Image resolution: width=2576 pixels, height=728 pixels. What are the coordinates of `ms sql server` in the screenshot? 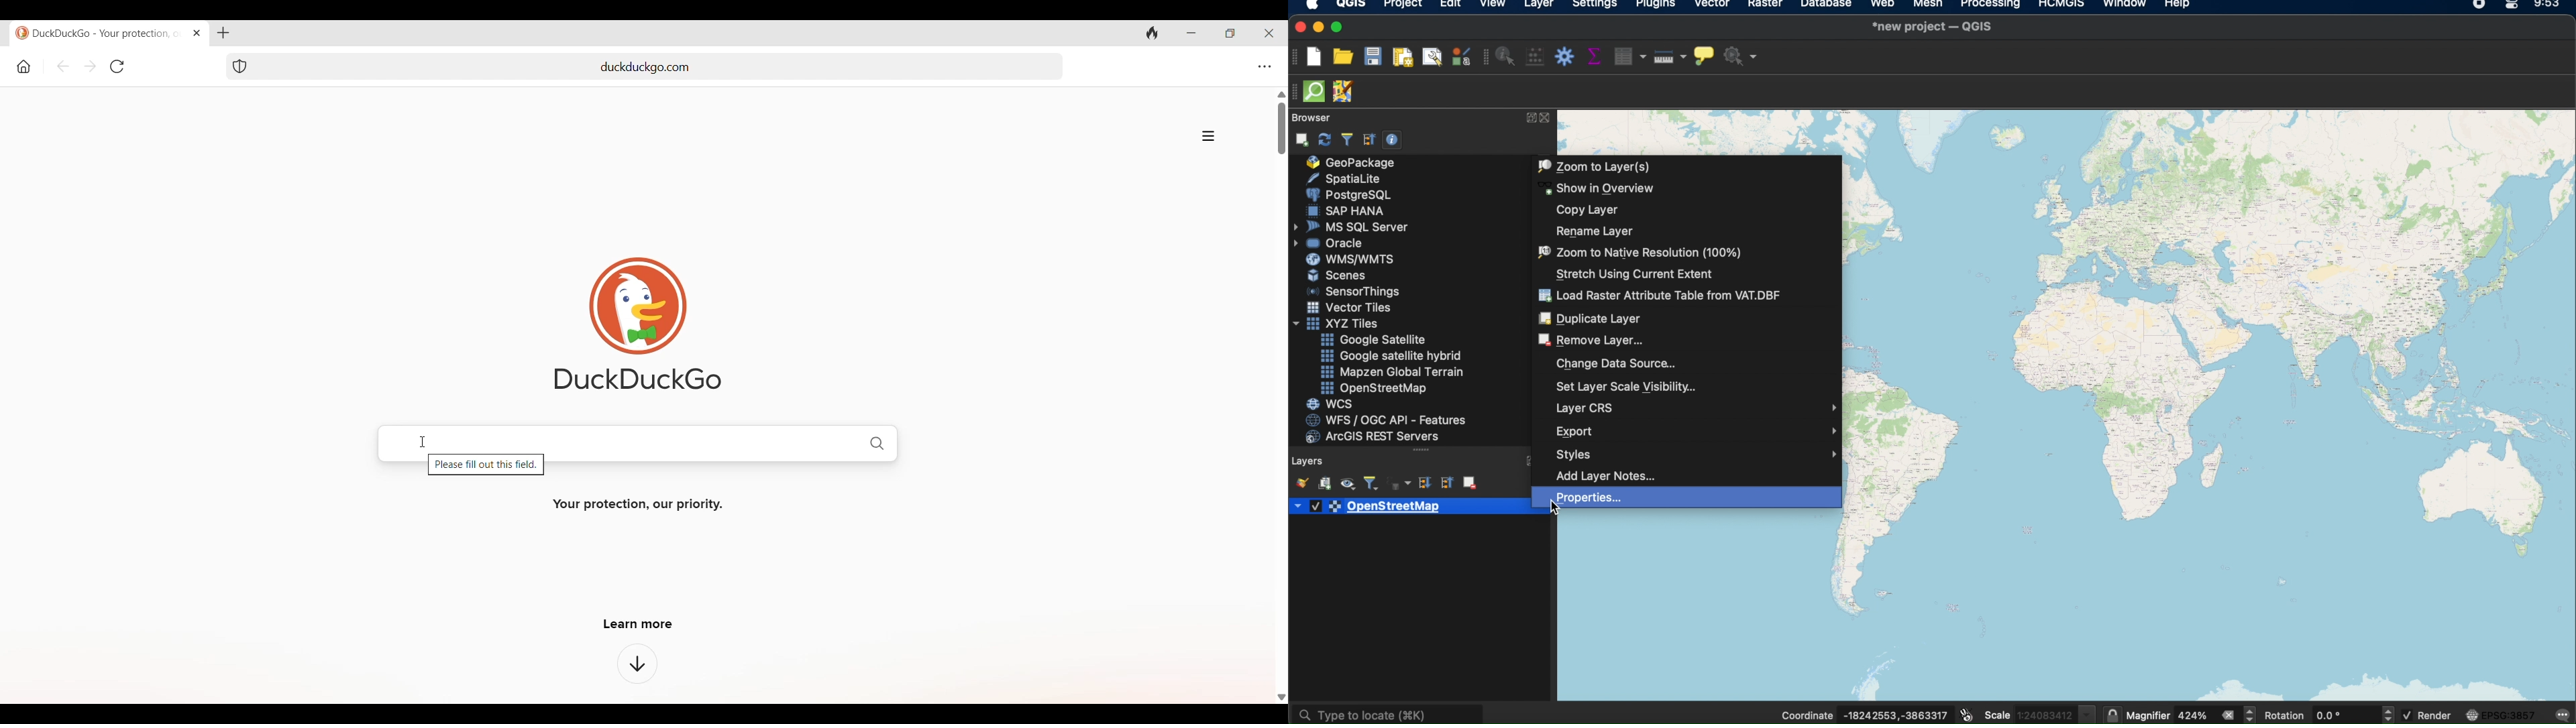 It's located at (1350, 227).